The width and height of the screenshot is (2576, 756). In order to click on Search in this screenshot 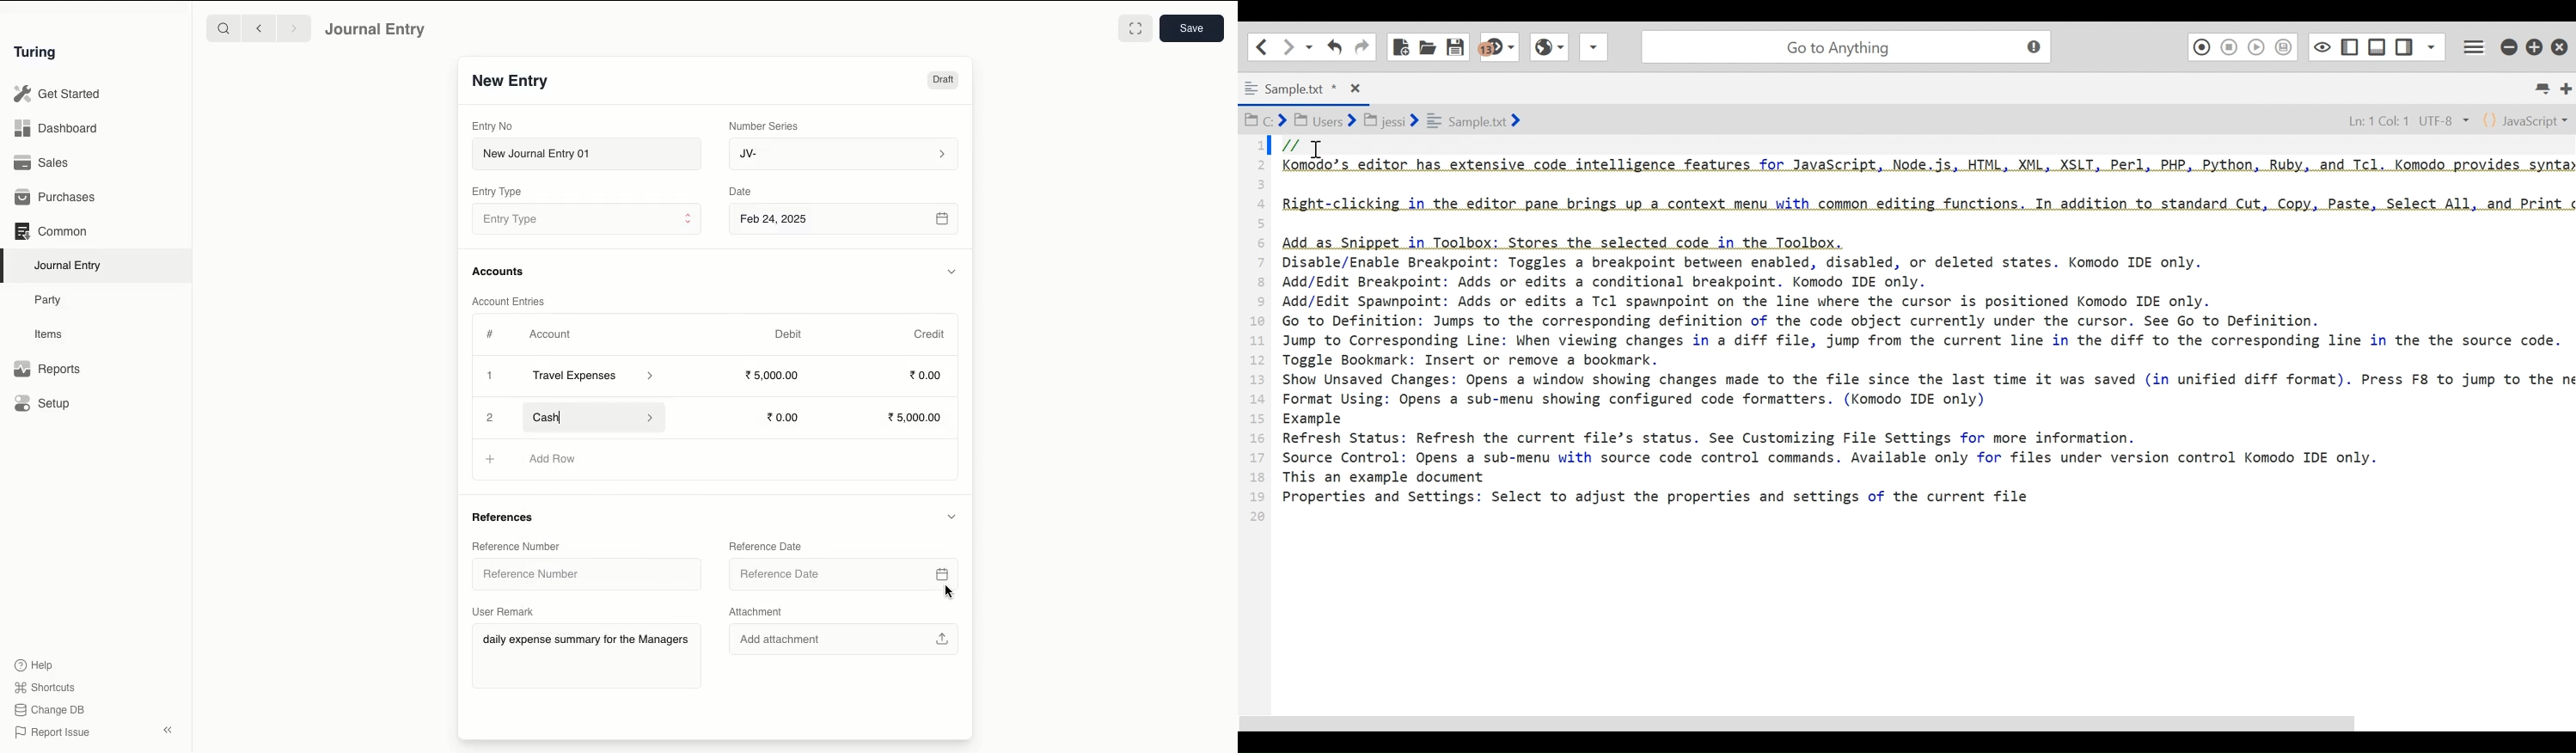, I will do `click(1844, 45)`.